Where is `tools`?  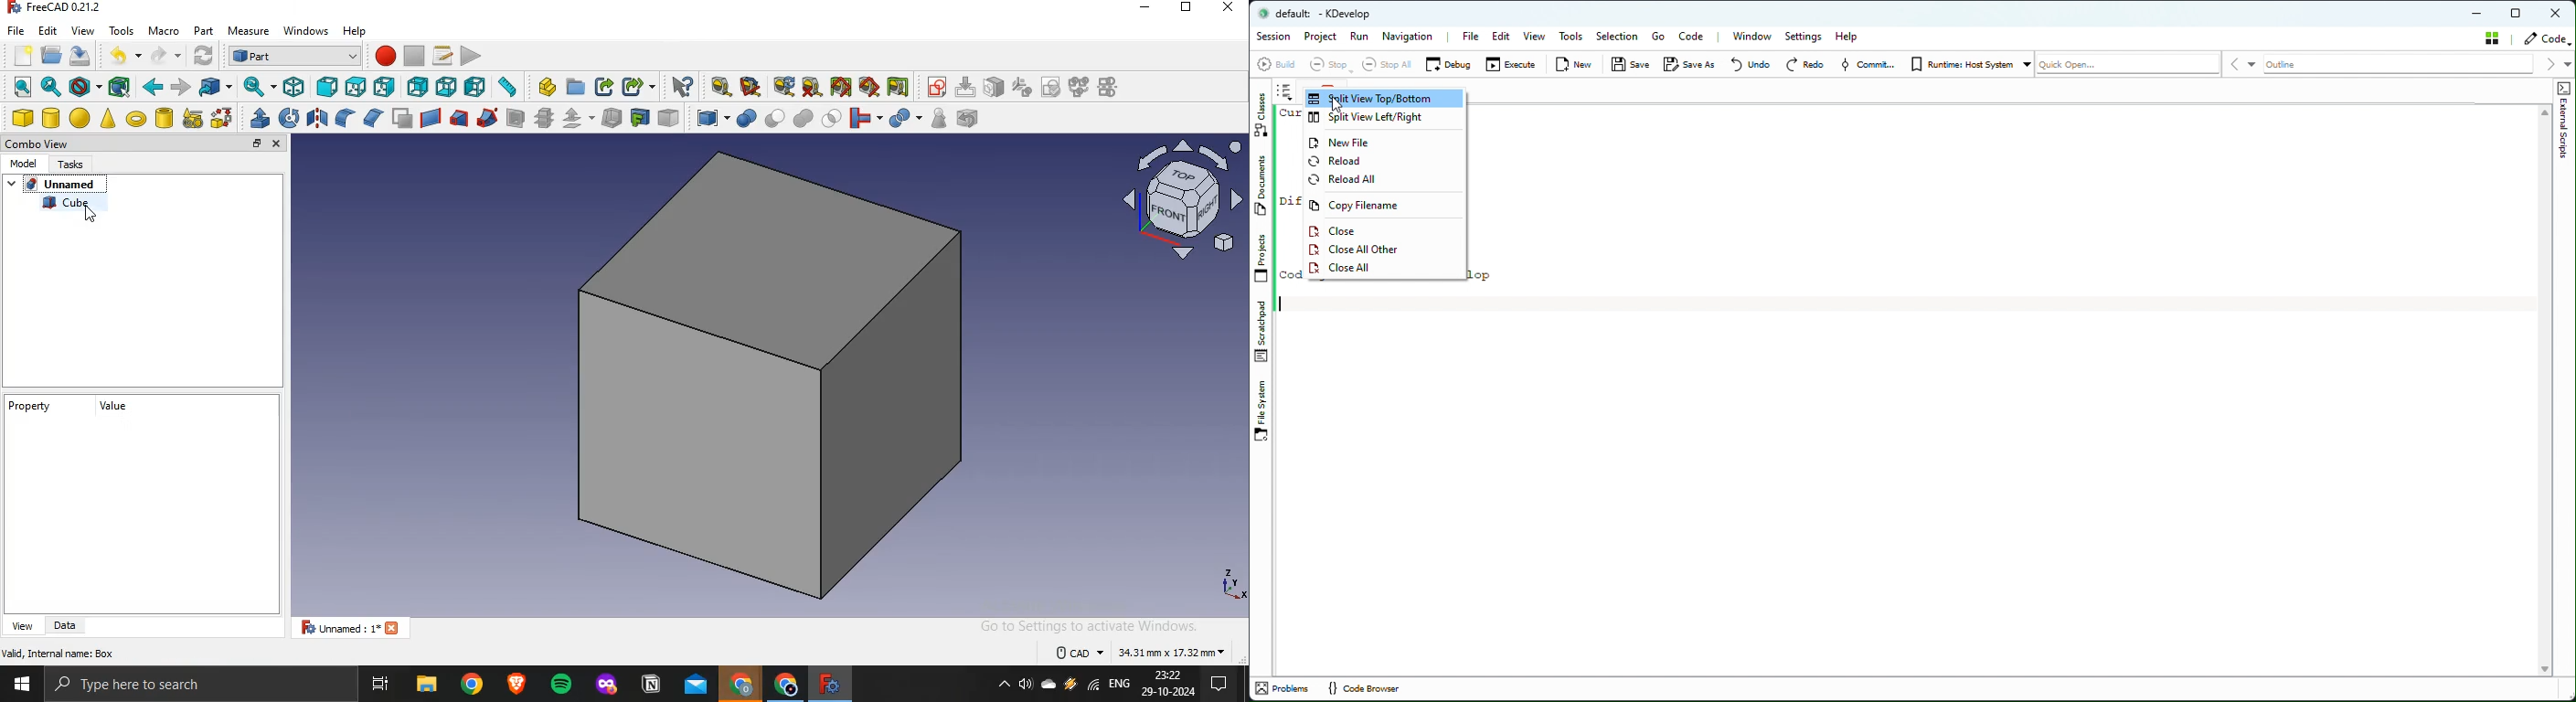
tools is located at coordinates (122, 29).